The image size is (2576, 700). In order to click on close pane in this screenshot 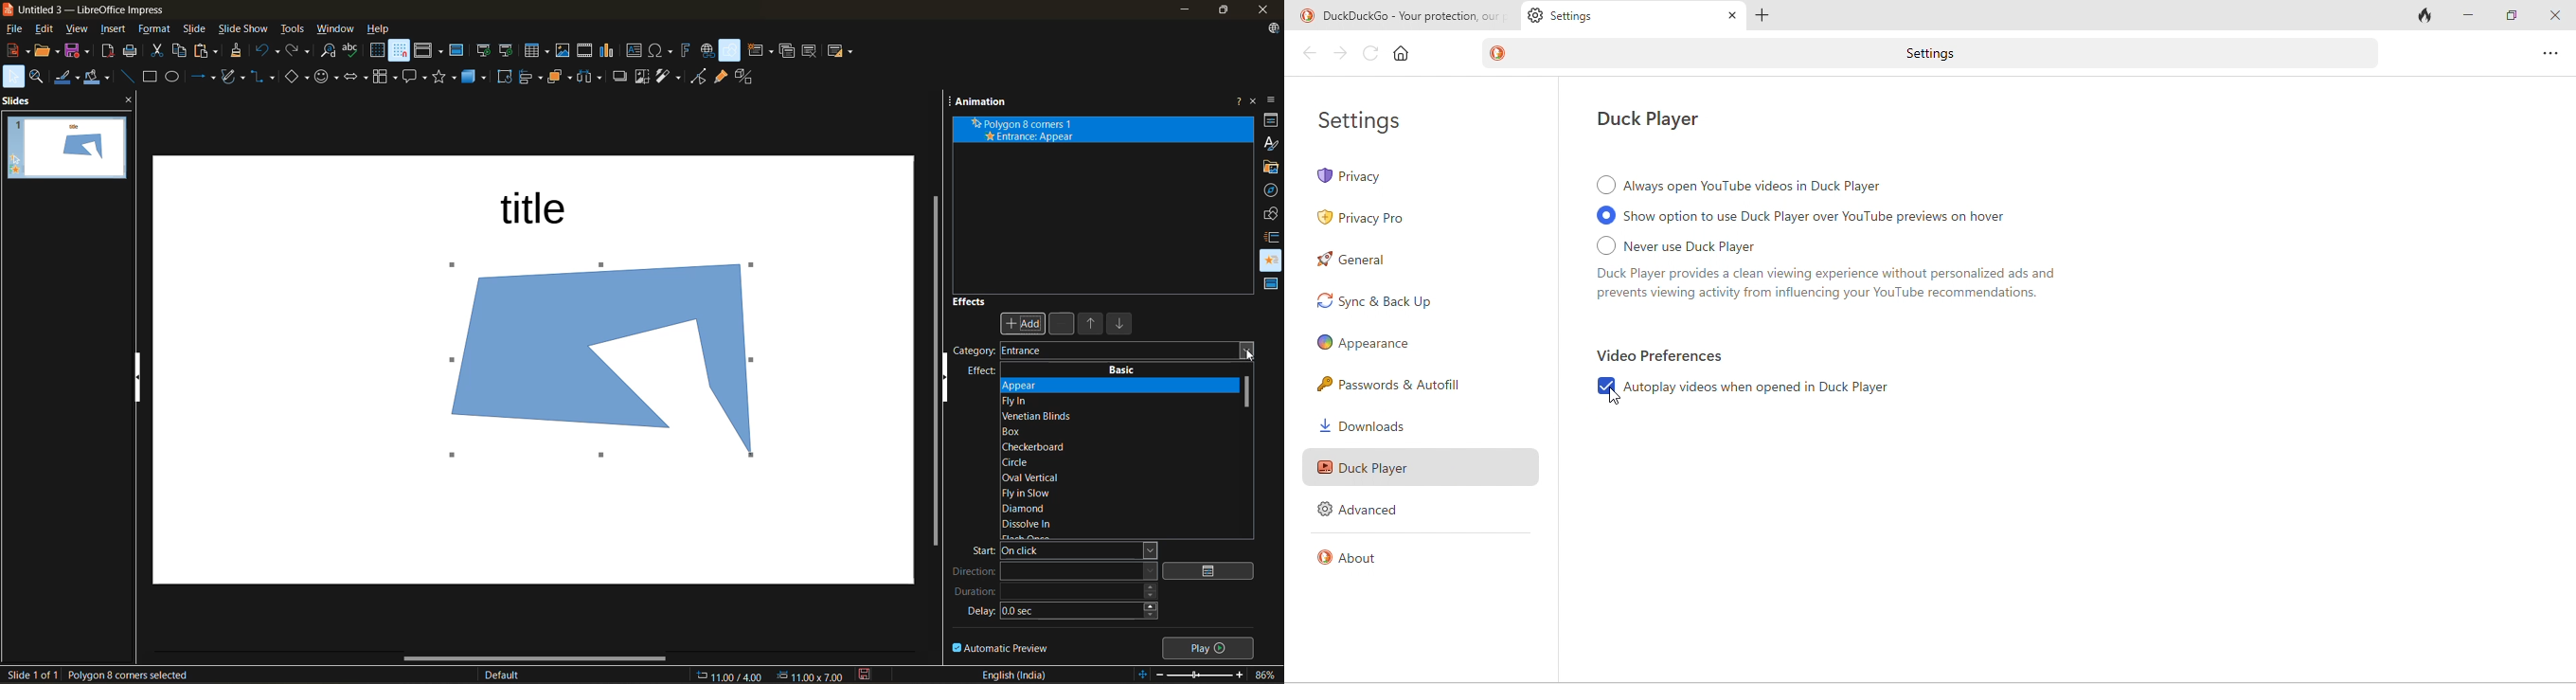, I will do `click(133, 102)`.